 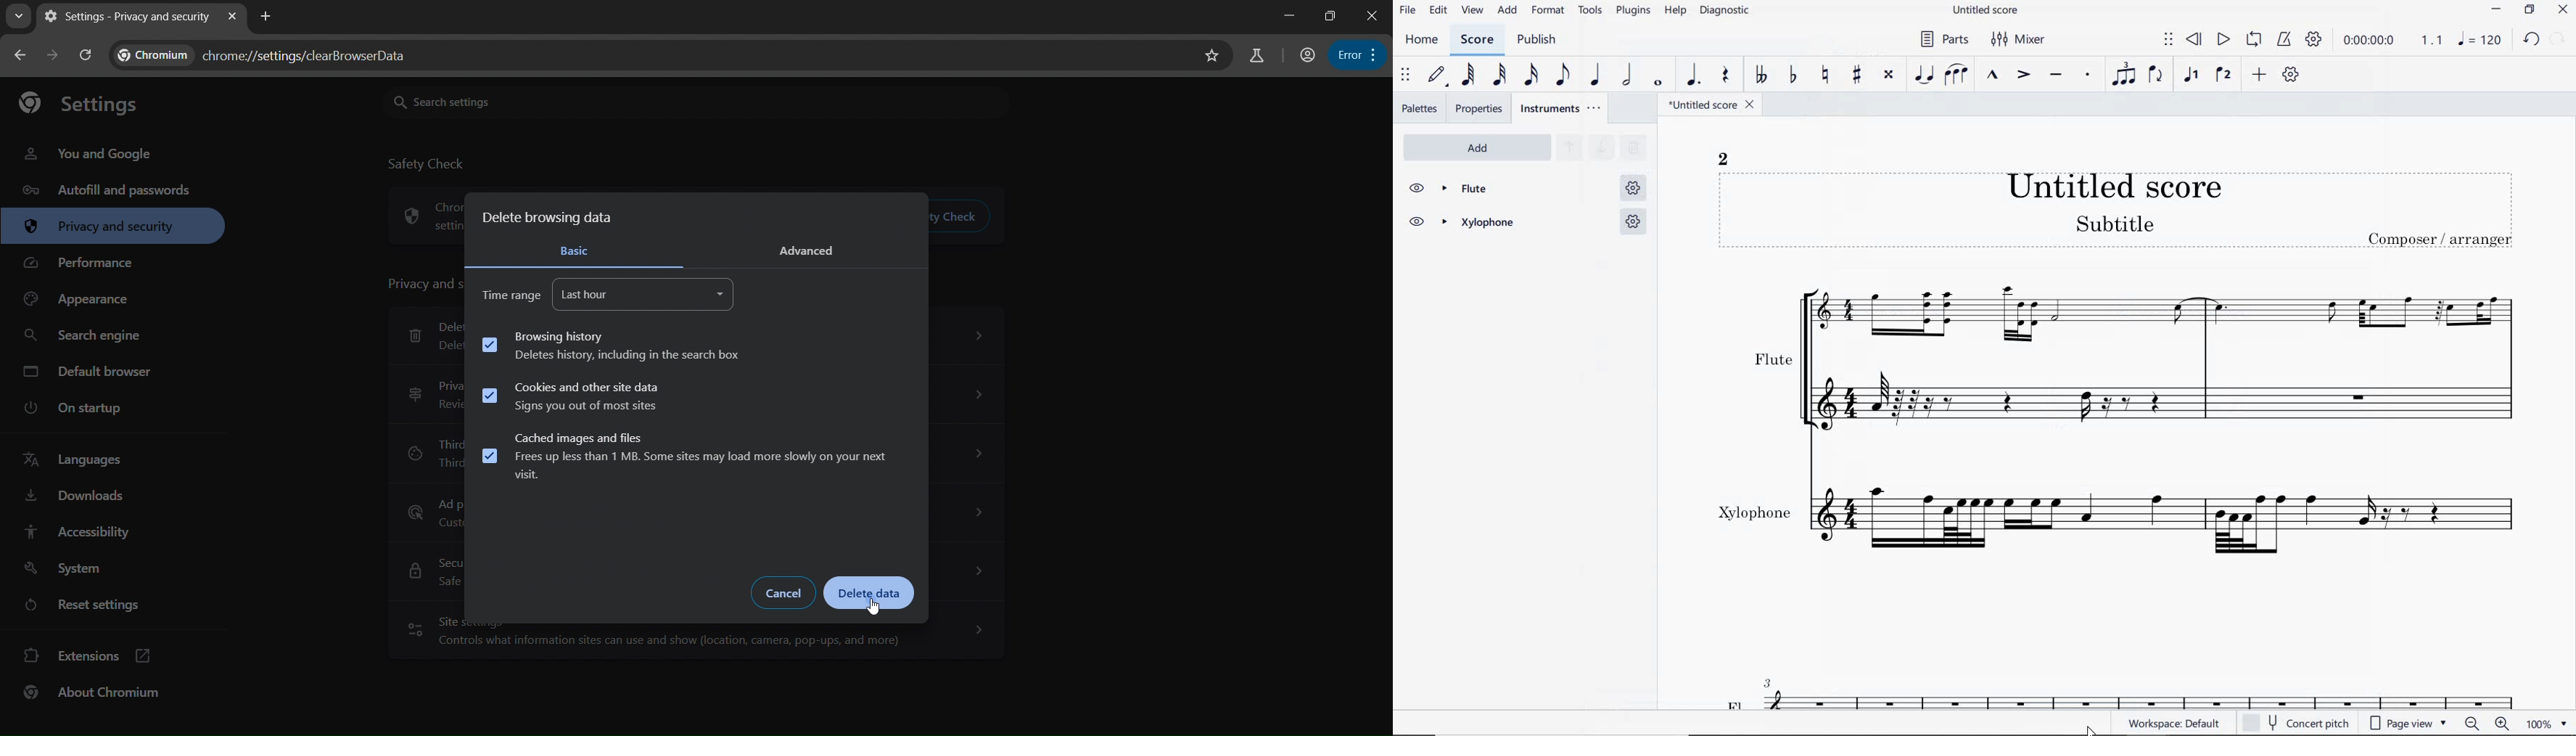 What do you see at coordinates (110, 194) in the screenshot?
I see `autofill and passwords` at bounding box center [110, 194].